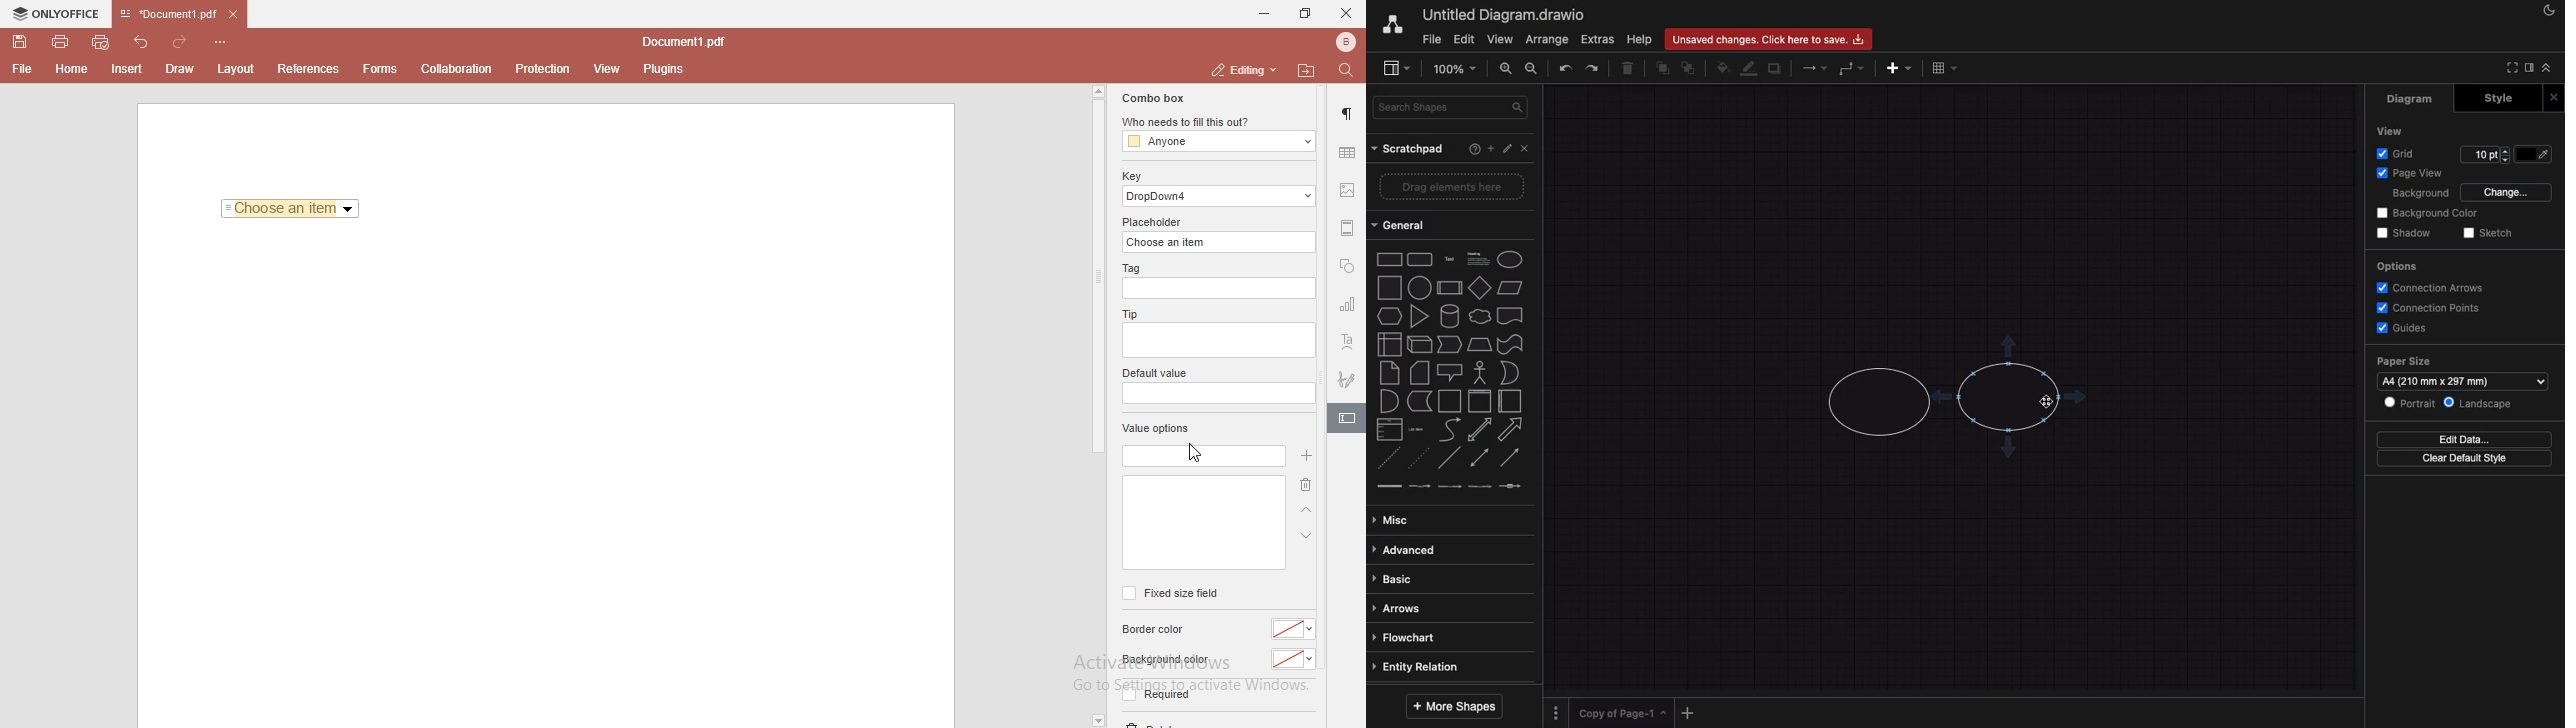 The height and width of the screenshot is (728, 2576). What do you see at coordinates (1548, 39) in the screenshot?
I see `arrange` at bounding box center [1548, 39].